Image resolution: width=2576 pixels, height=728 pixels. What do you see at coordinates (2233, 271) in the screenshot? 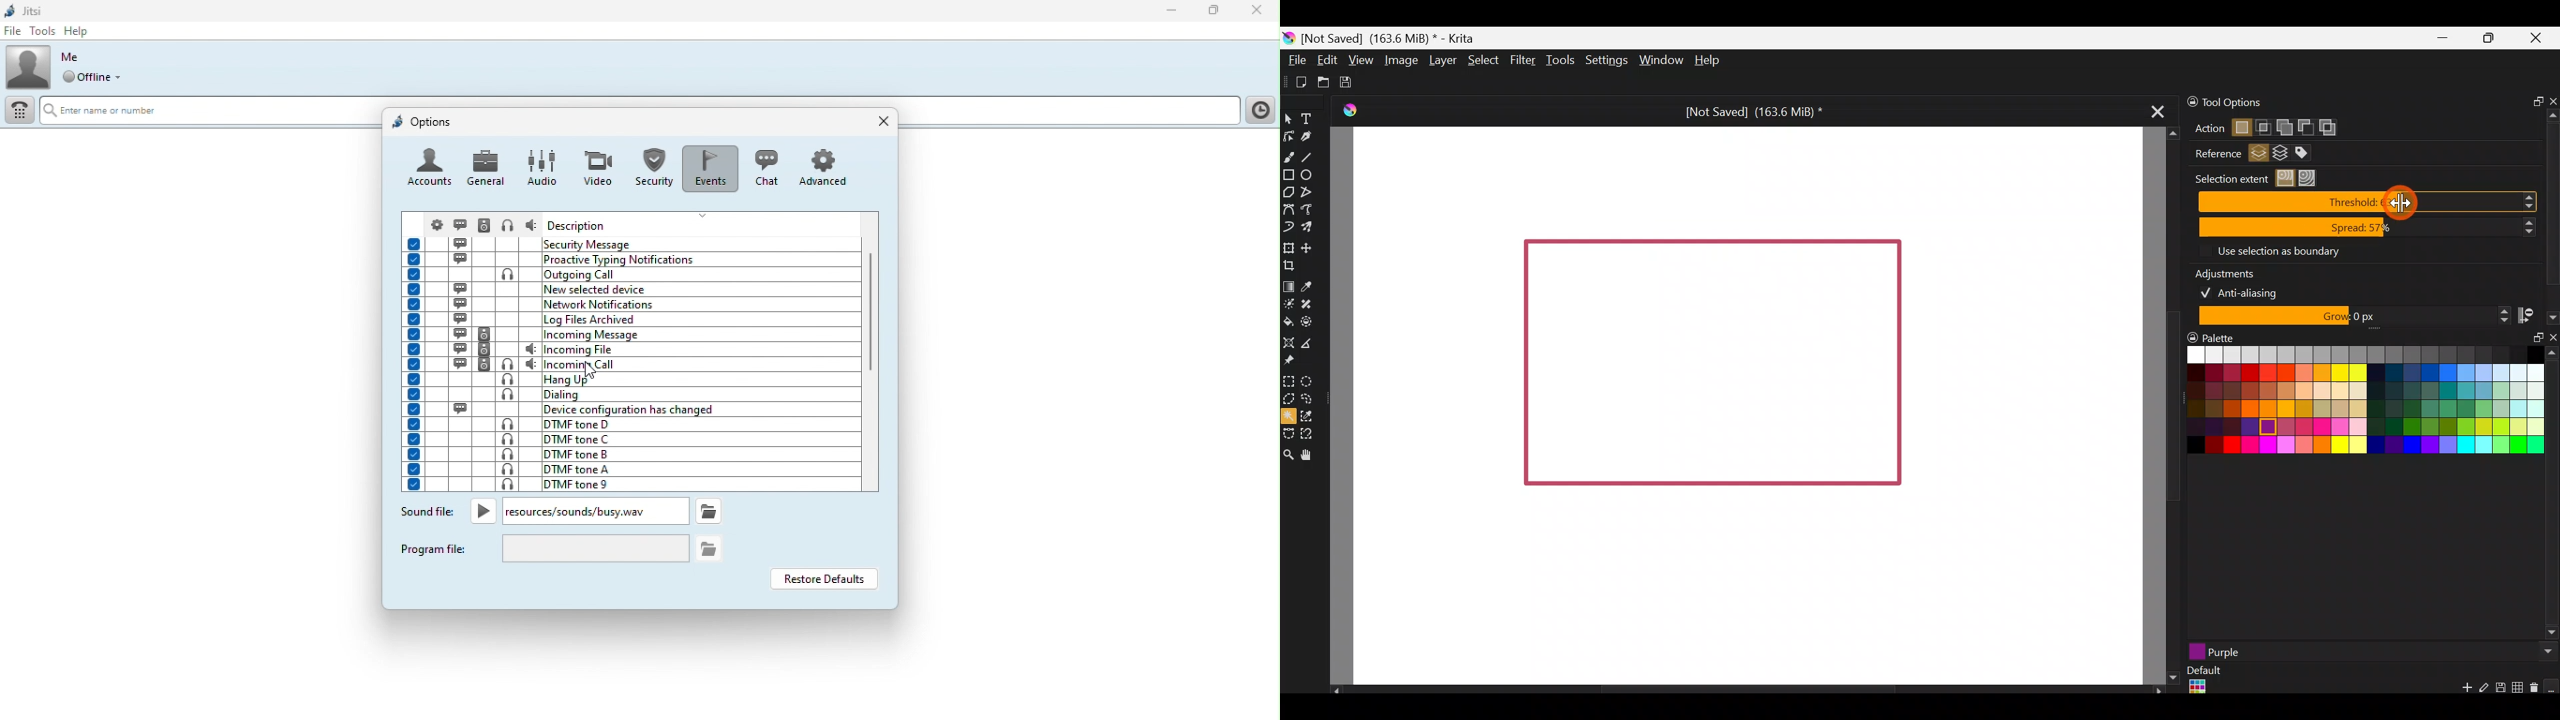
I see `Adjustments` at bounding box center [2233, 271].